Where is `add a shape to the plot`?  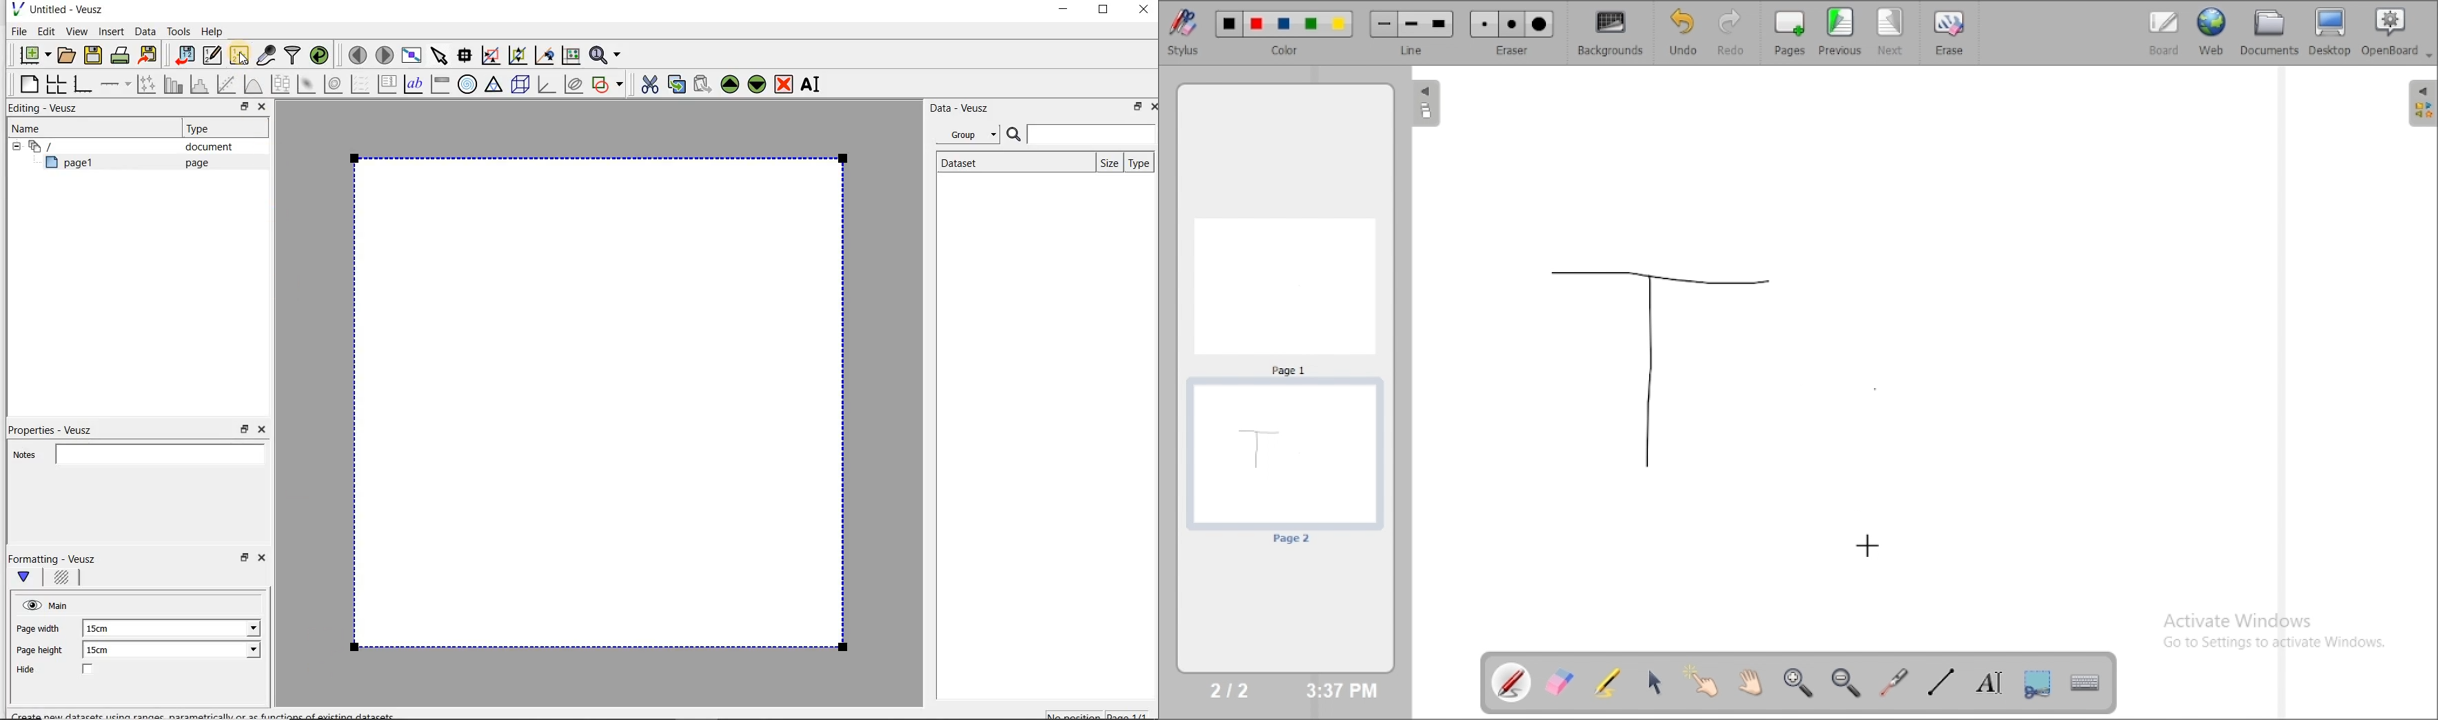
add a shape to the plot is located at coordinates (609, 83).